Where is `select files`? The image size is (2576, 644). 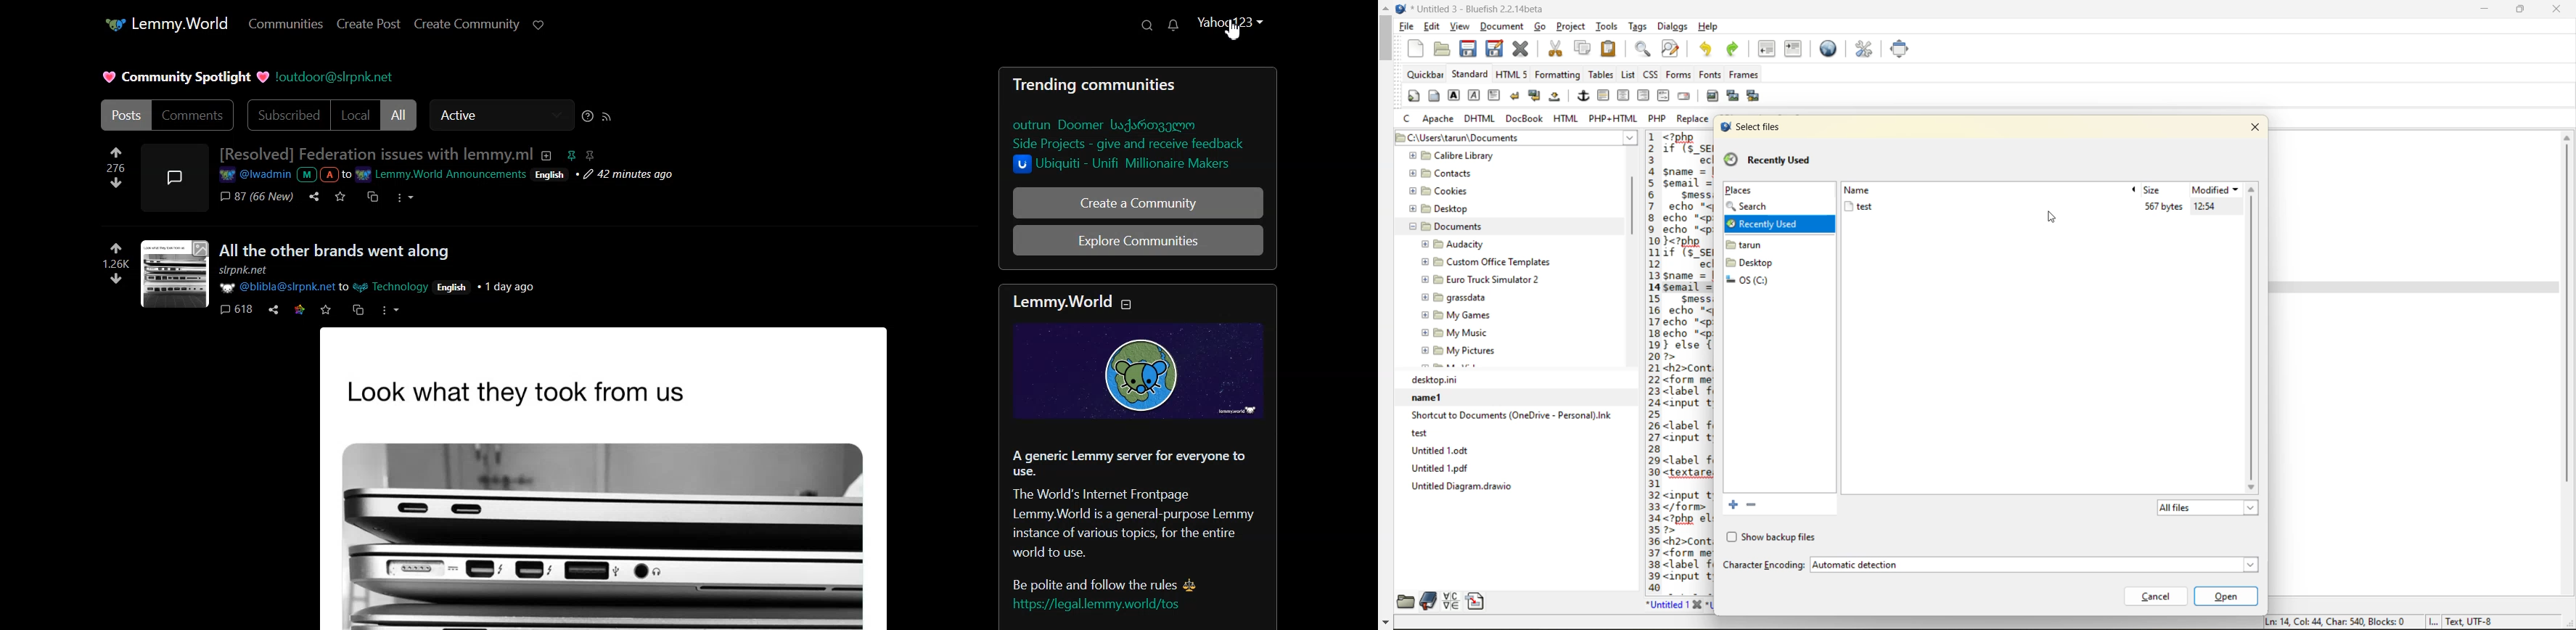 select files is located at coordinates (1749, 126).